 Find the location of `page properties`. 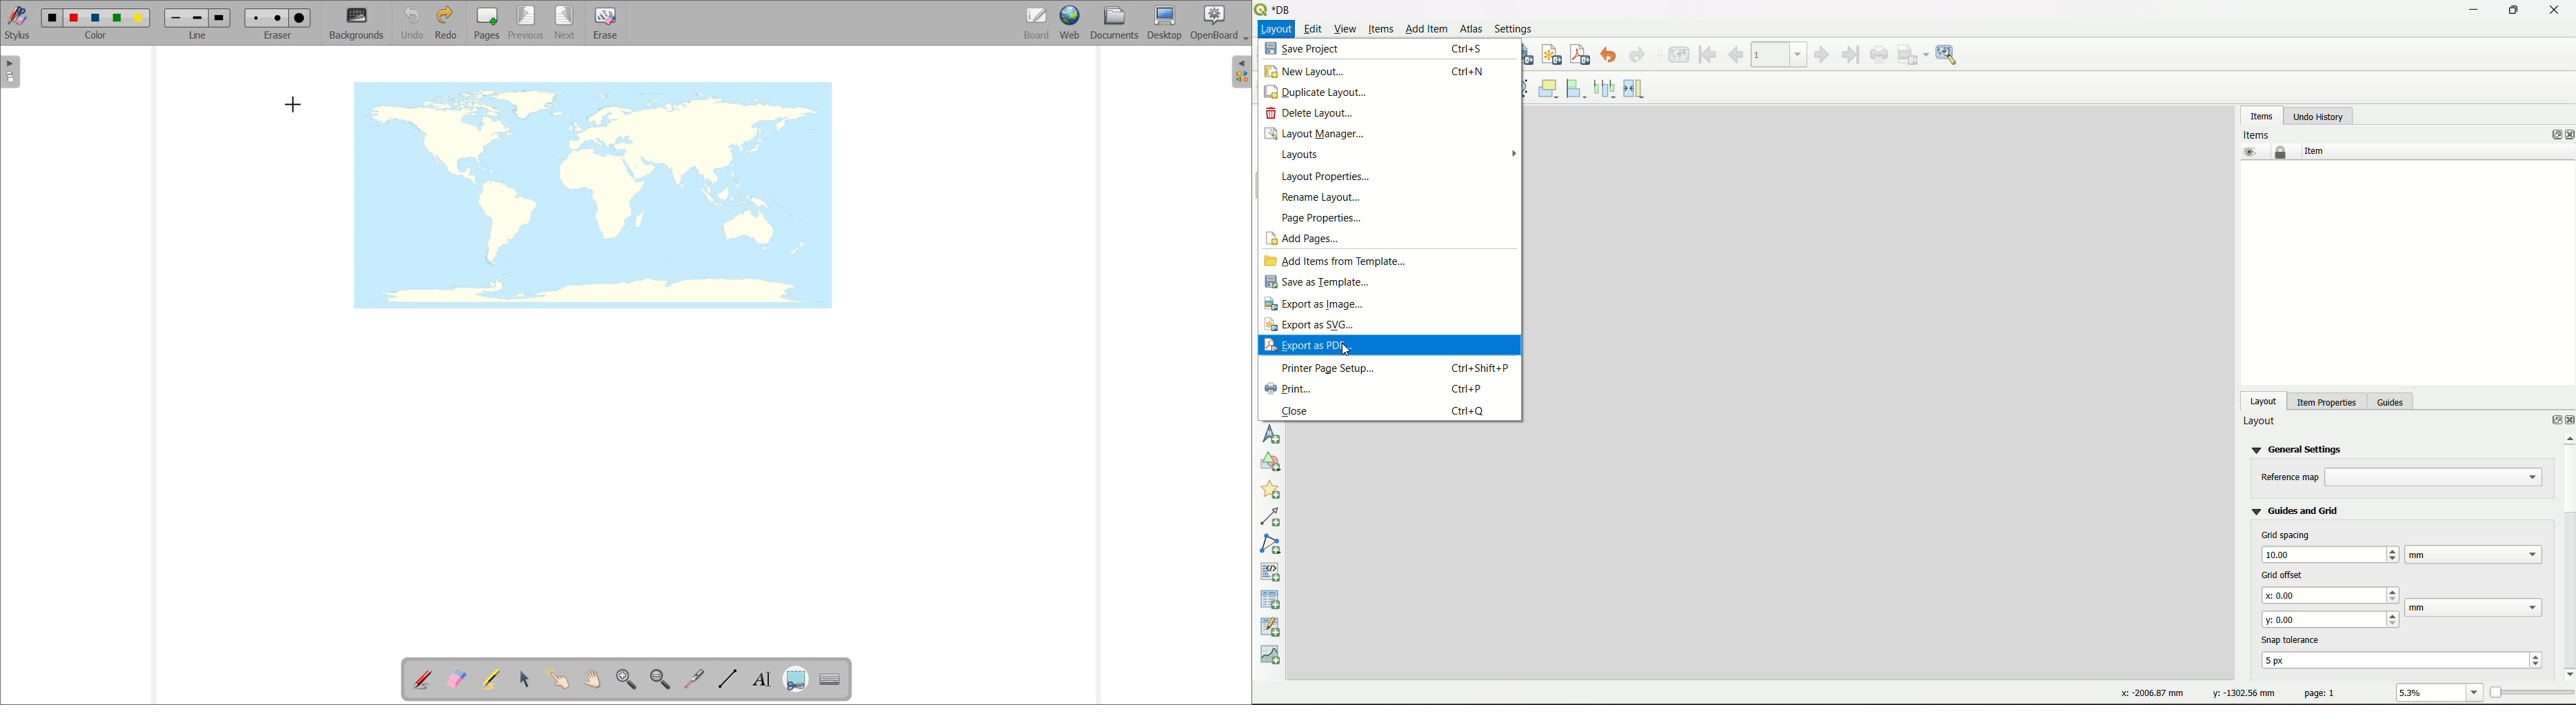

page properties is located at coordinates (1321, 218).